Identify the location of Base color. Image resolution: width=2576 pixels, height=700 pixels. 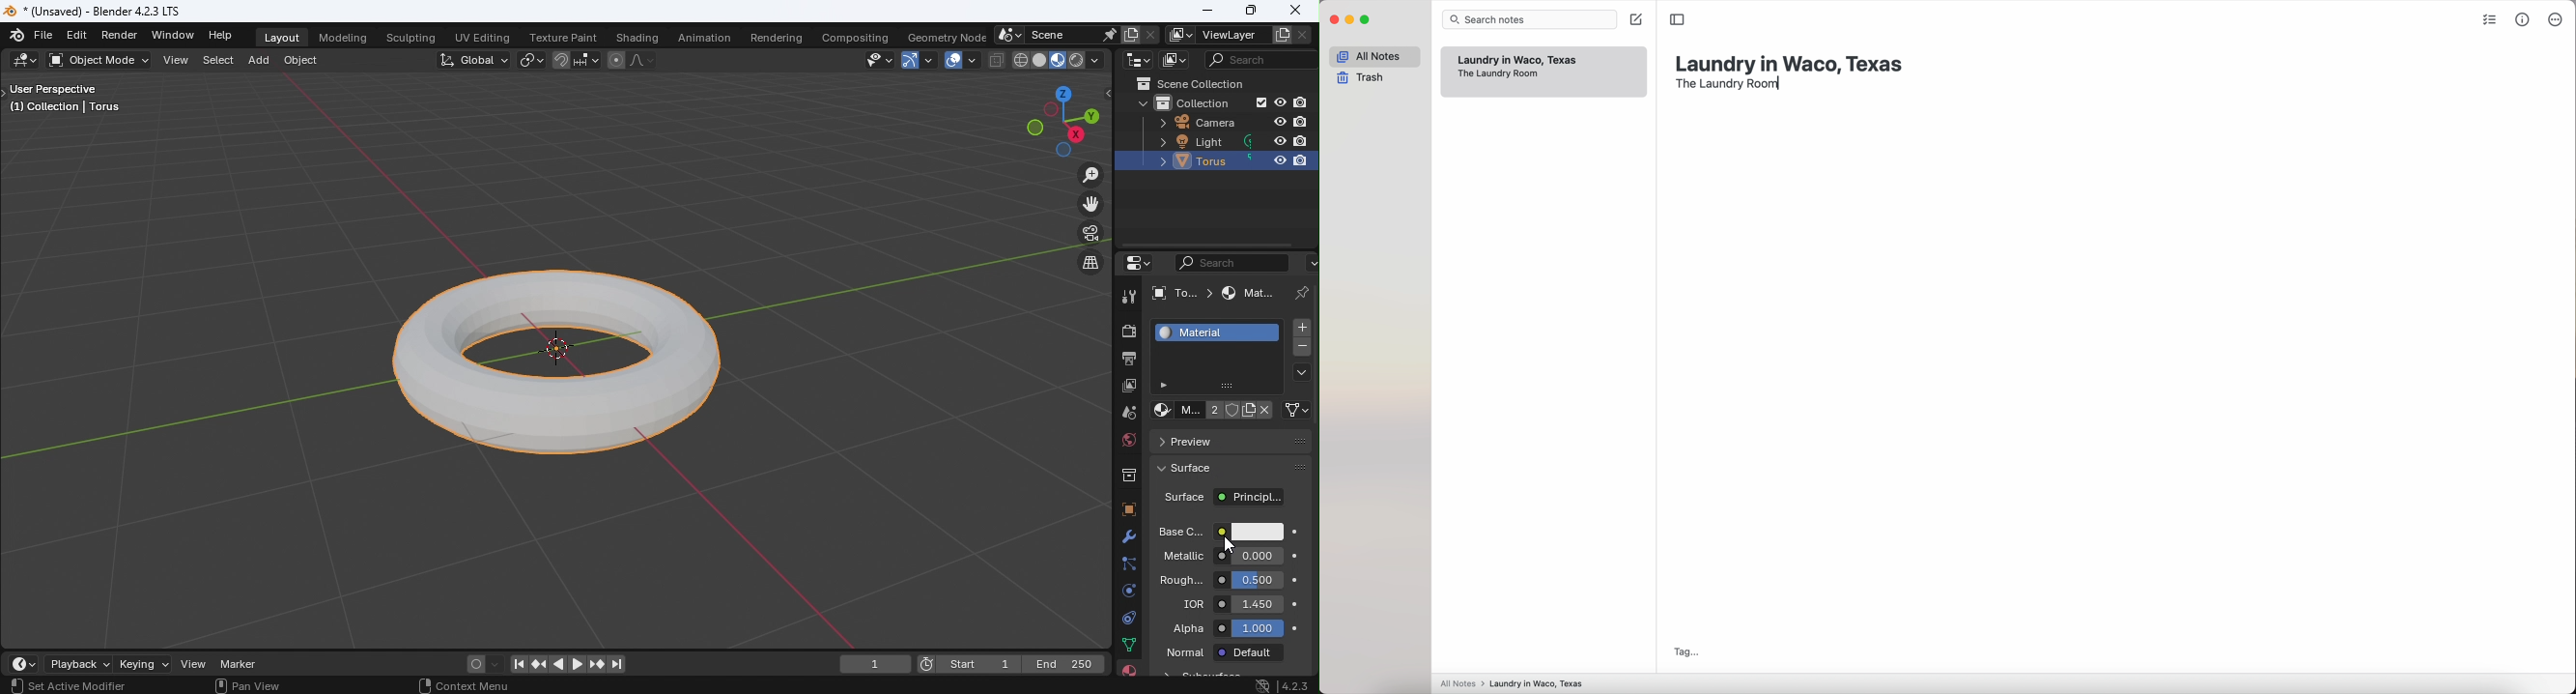
(1216, 532).